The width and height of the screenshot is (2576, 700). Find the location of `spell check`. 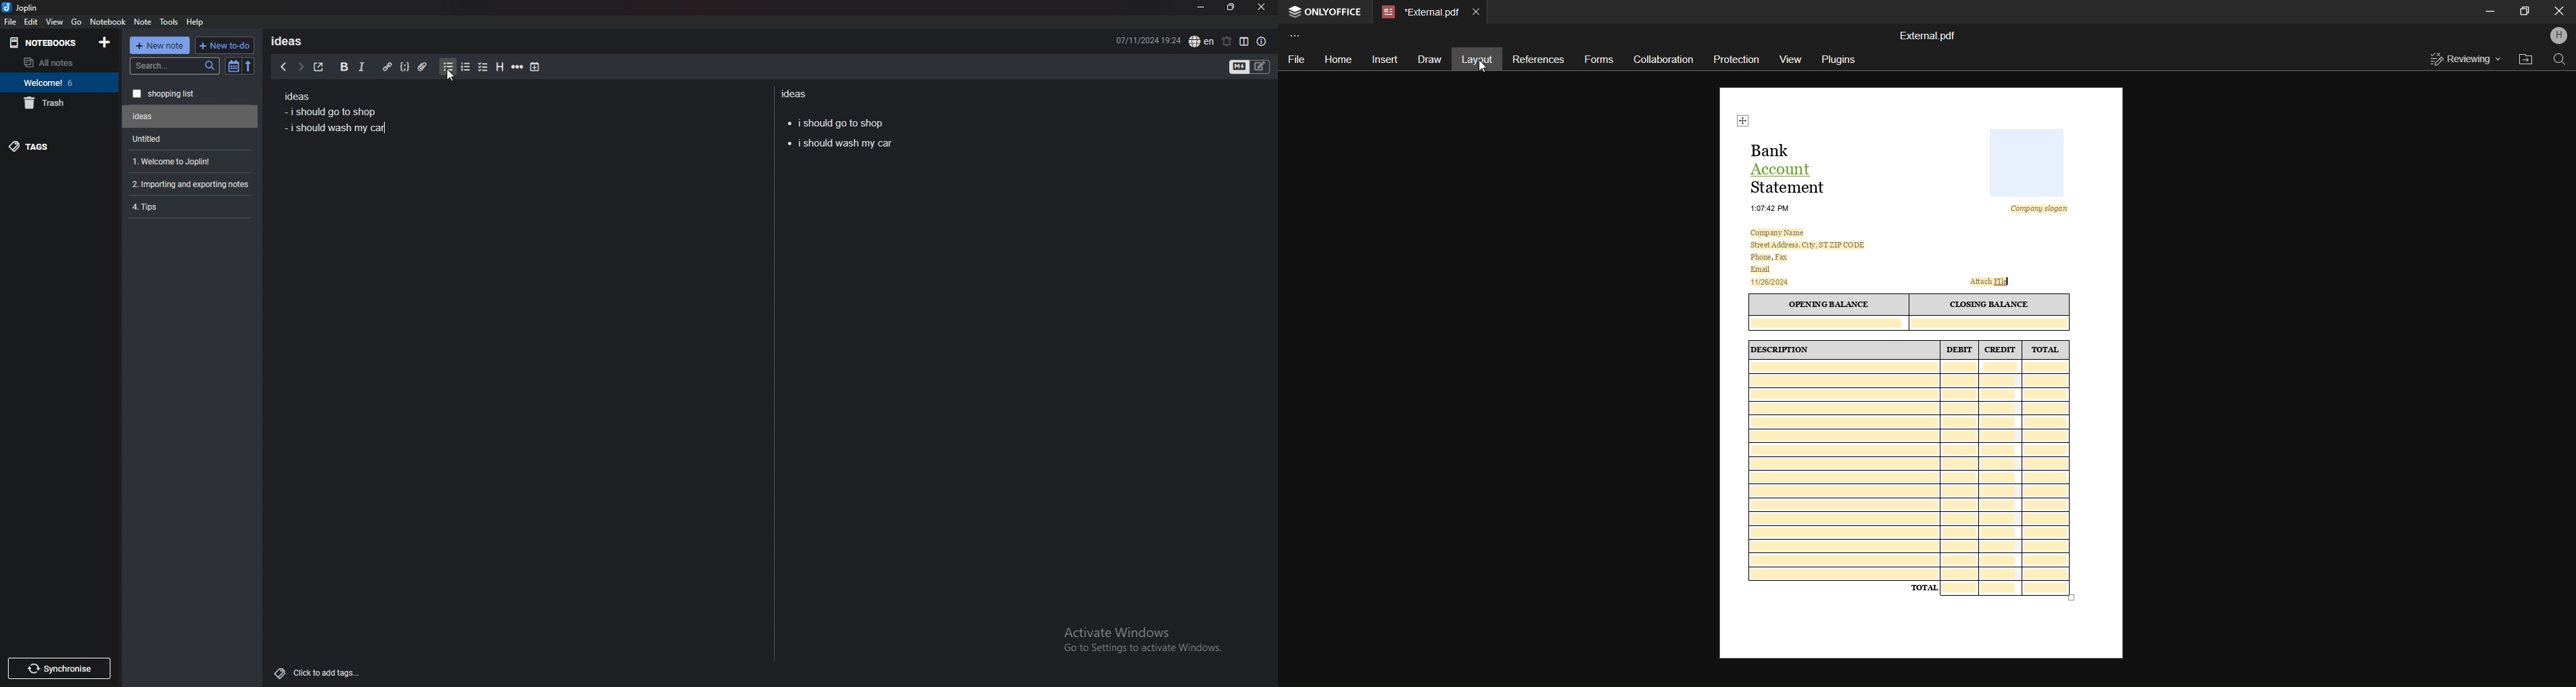

spell check is located at coordinates (1201, 41).